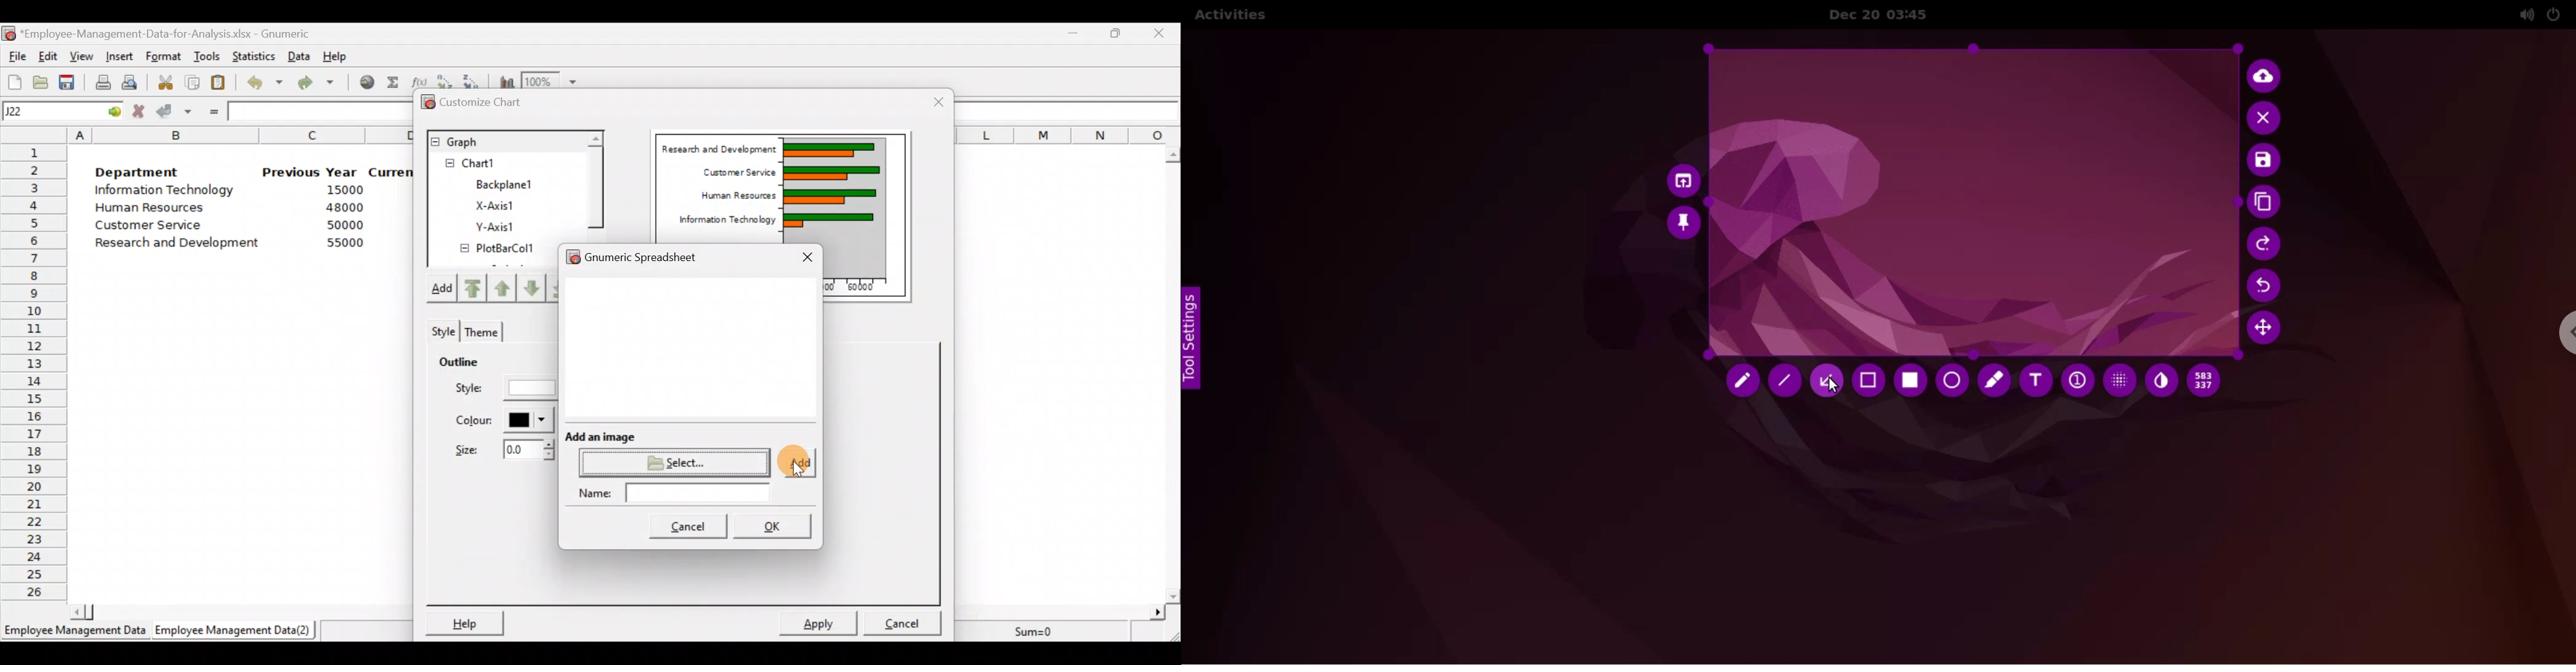 This screenshot has height=672, width=2576. Describe the element at coordinates (494, 228) in the screenshot. I see `Y-axis1` at that location.